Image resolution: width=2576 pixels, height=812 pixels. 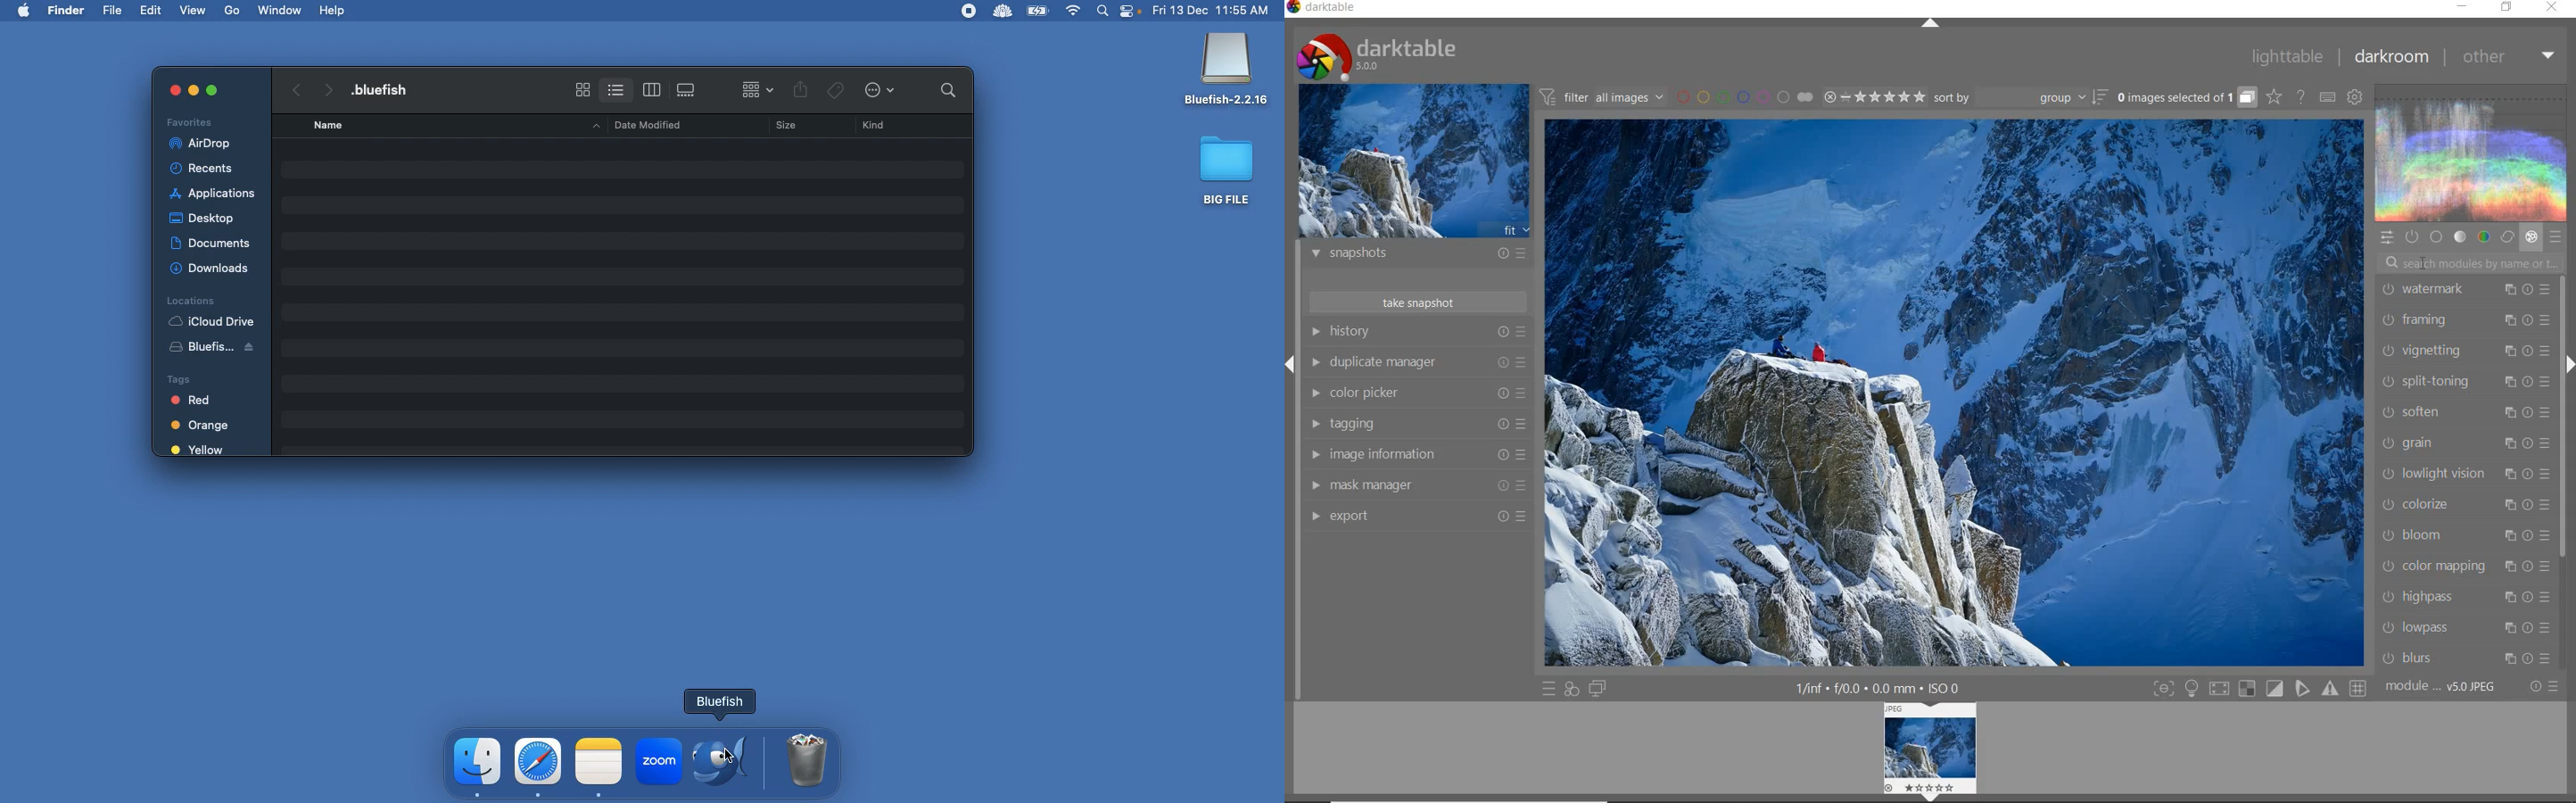 I want to click on Gallery View, so click(x=688, y=87).